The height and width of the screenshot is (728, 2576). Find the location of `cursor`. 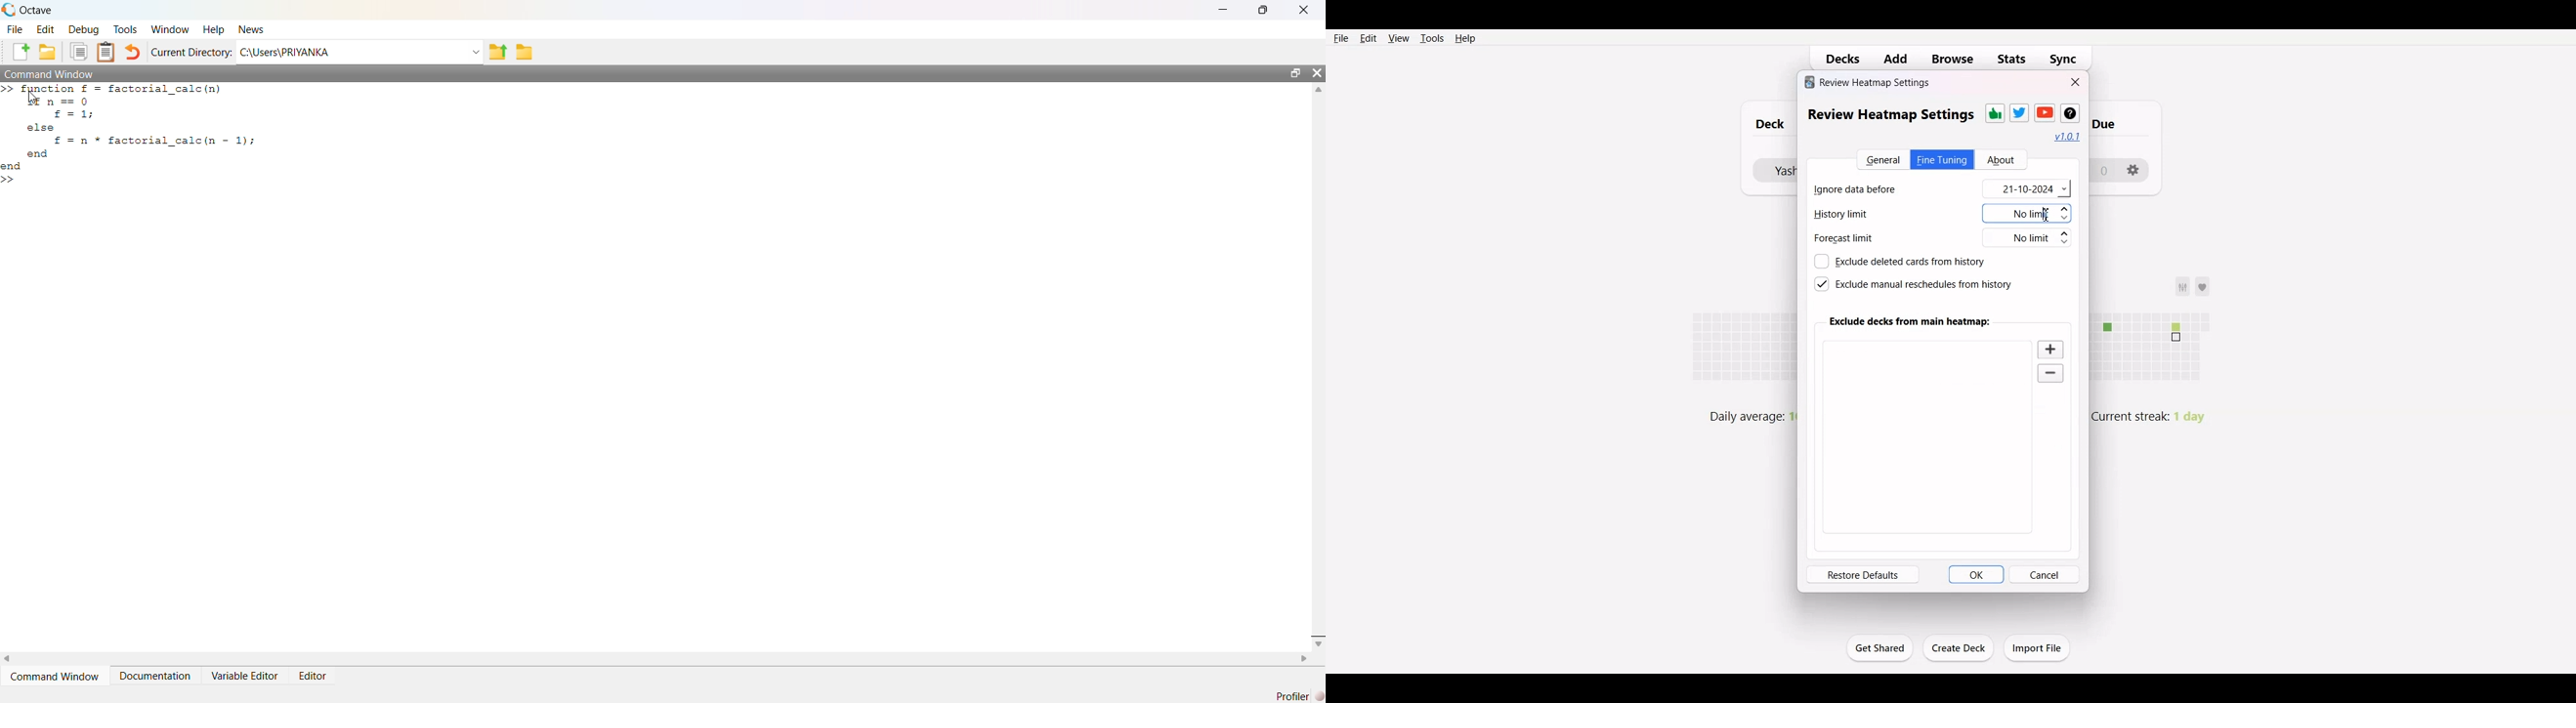

cursor is located at coordinates (2048, 215).